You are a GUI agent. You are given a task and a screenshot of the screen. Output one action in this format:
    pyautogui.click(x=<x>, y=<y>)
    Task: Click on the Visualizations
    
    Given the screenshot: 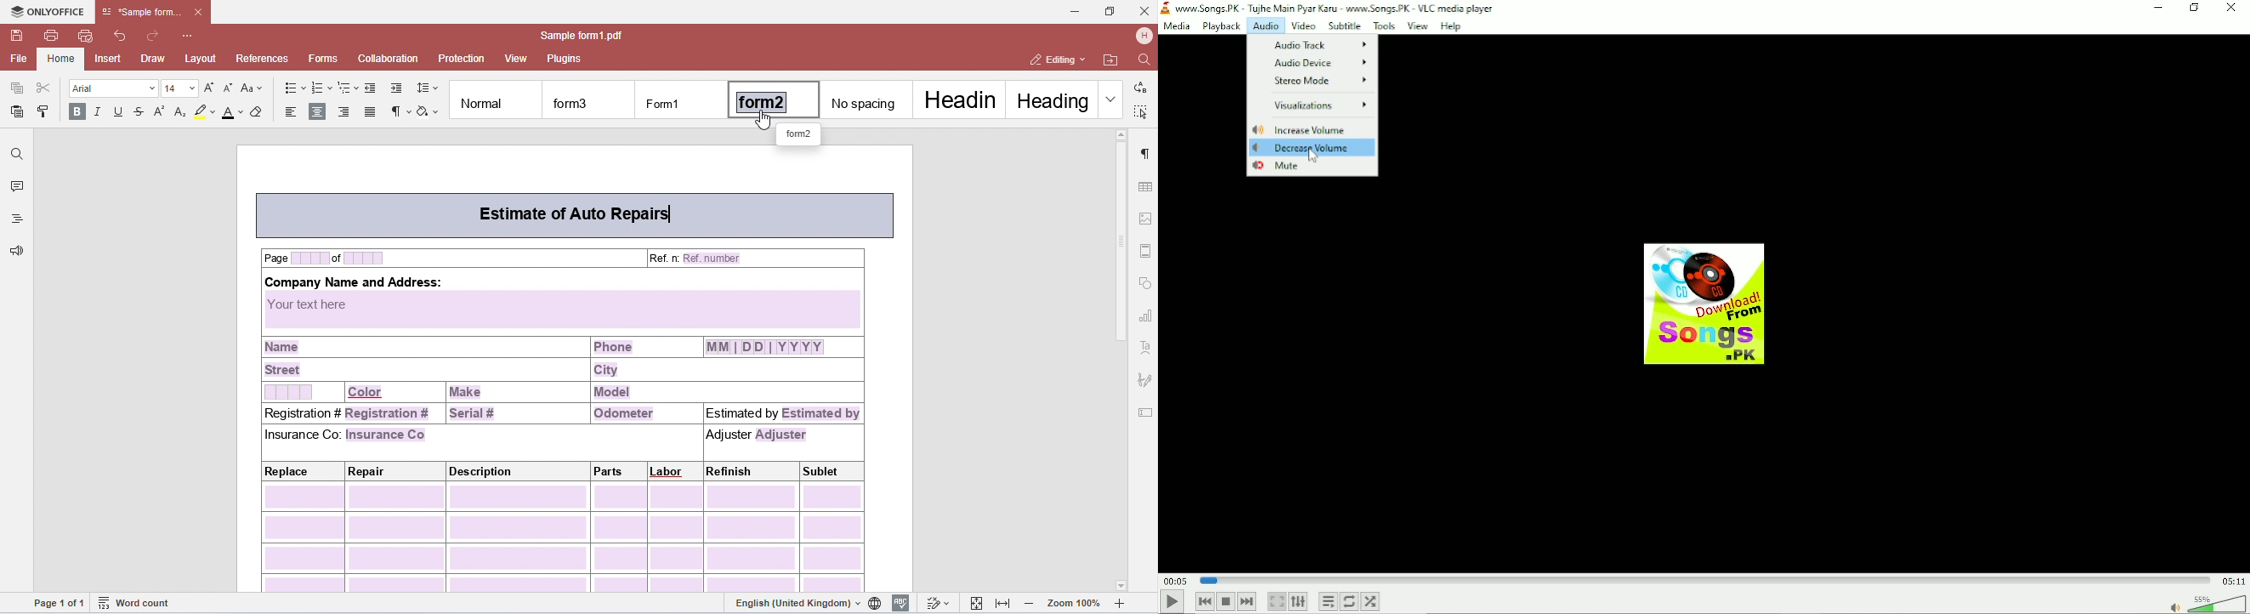 What is the action you would take?
    pyautogui.click(x=1321, y=104)
    